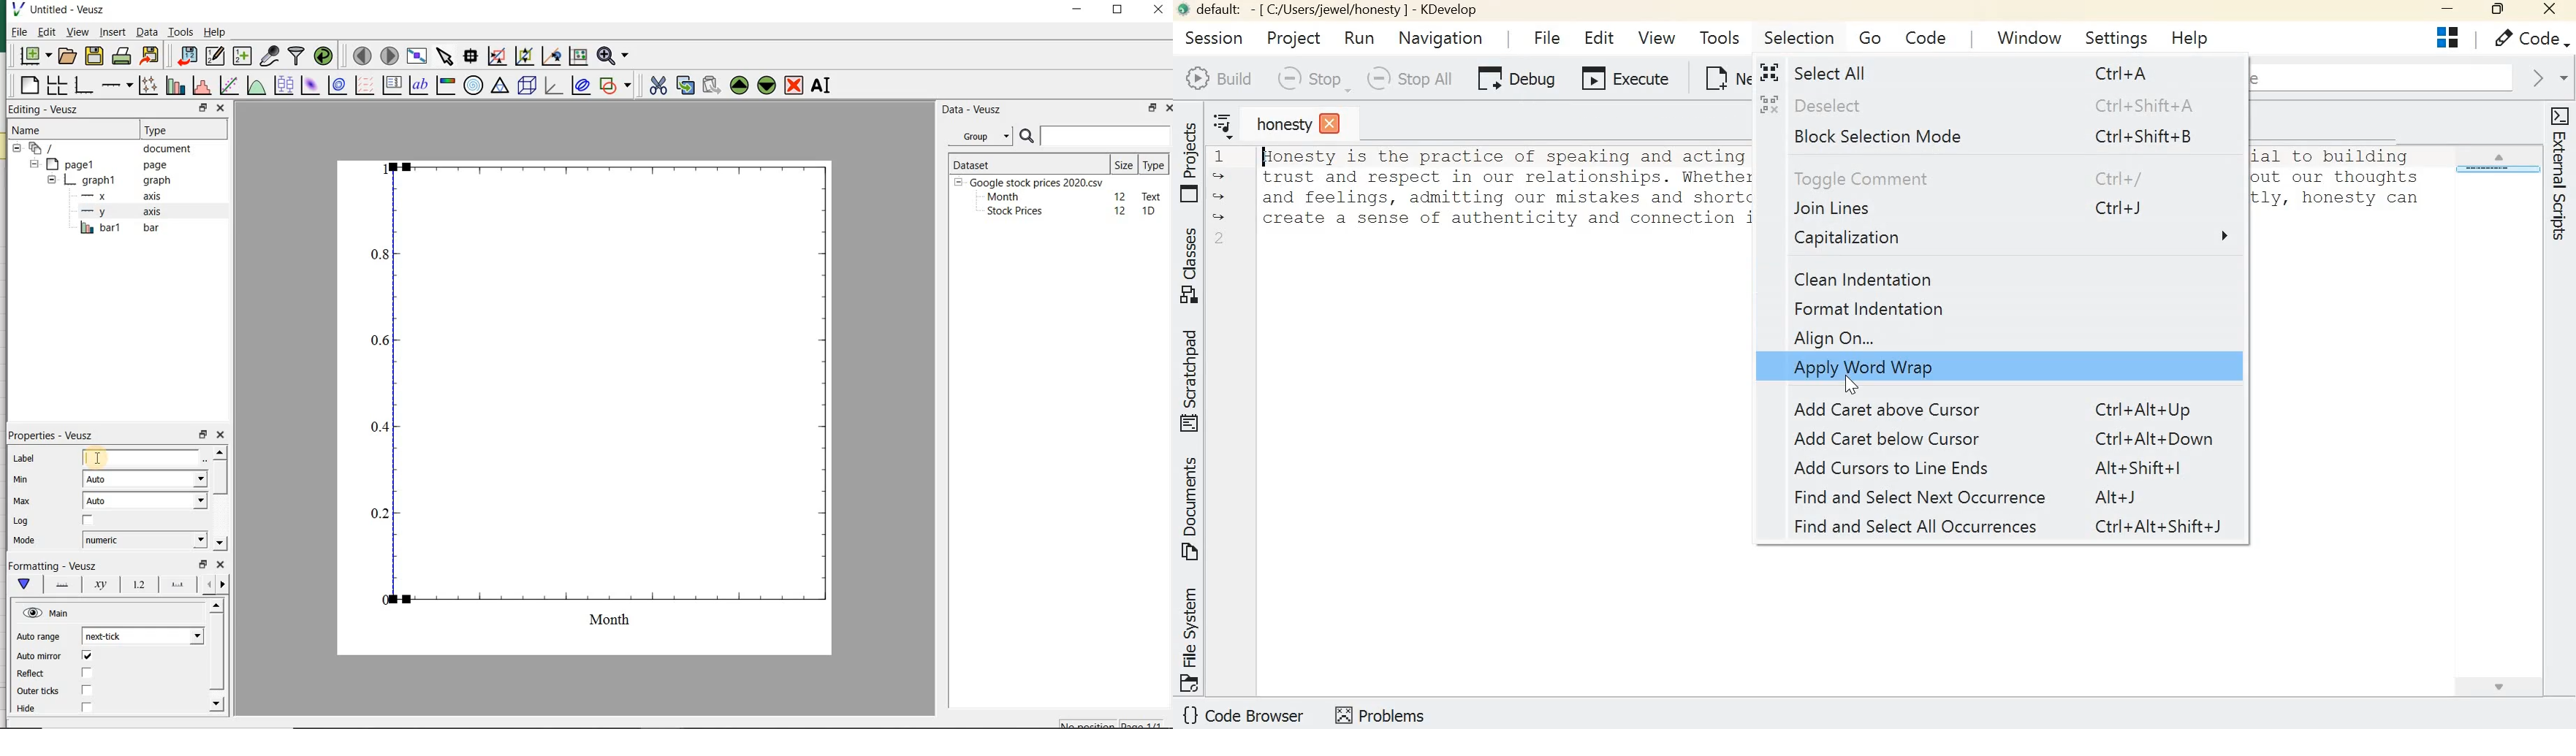 This screenshot has height=756, width=2576. What do you see at coordinates (116, 87) in the screenshot?
I see `add an axis to the plot` at bounding box center [116, 87].